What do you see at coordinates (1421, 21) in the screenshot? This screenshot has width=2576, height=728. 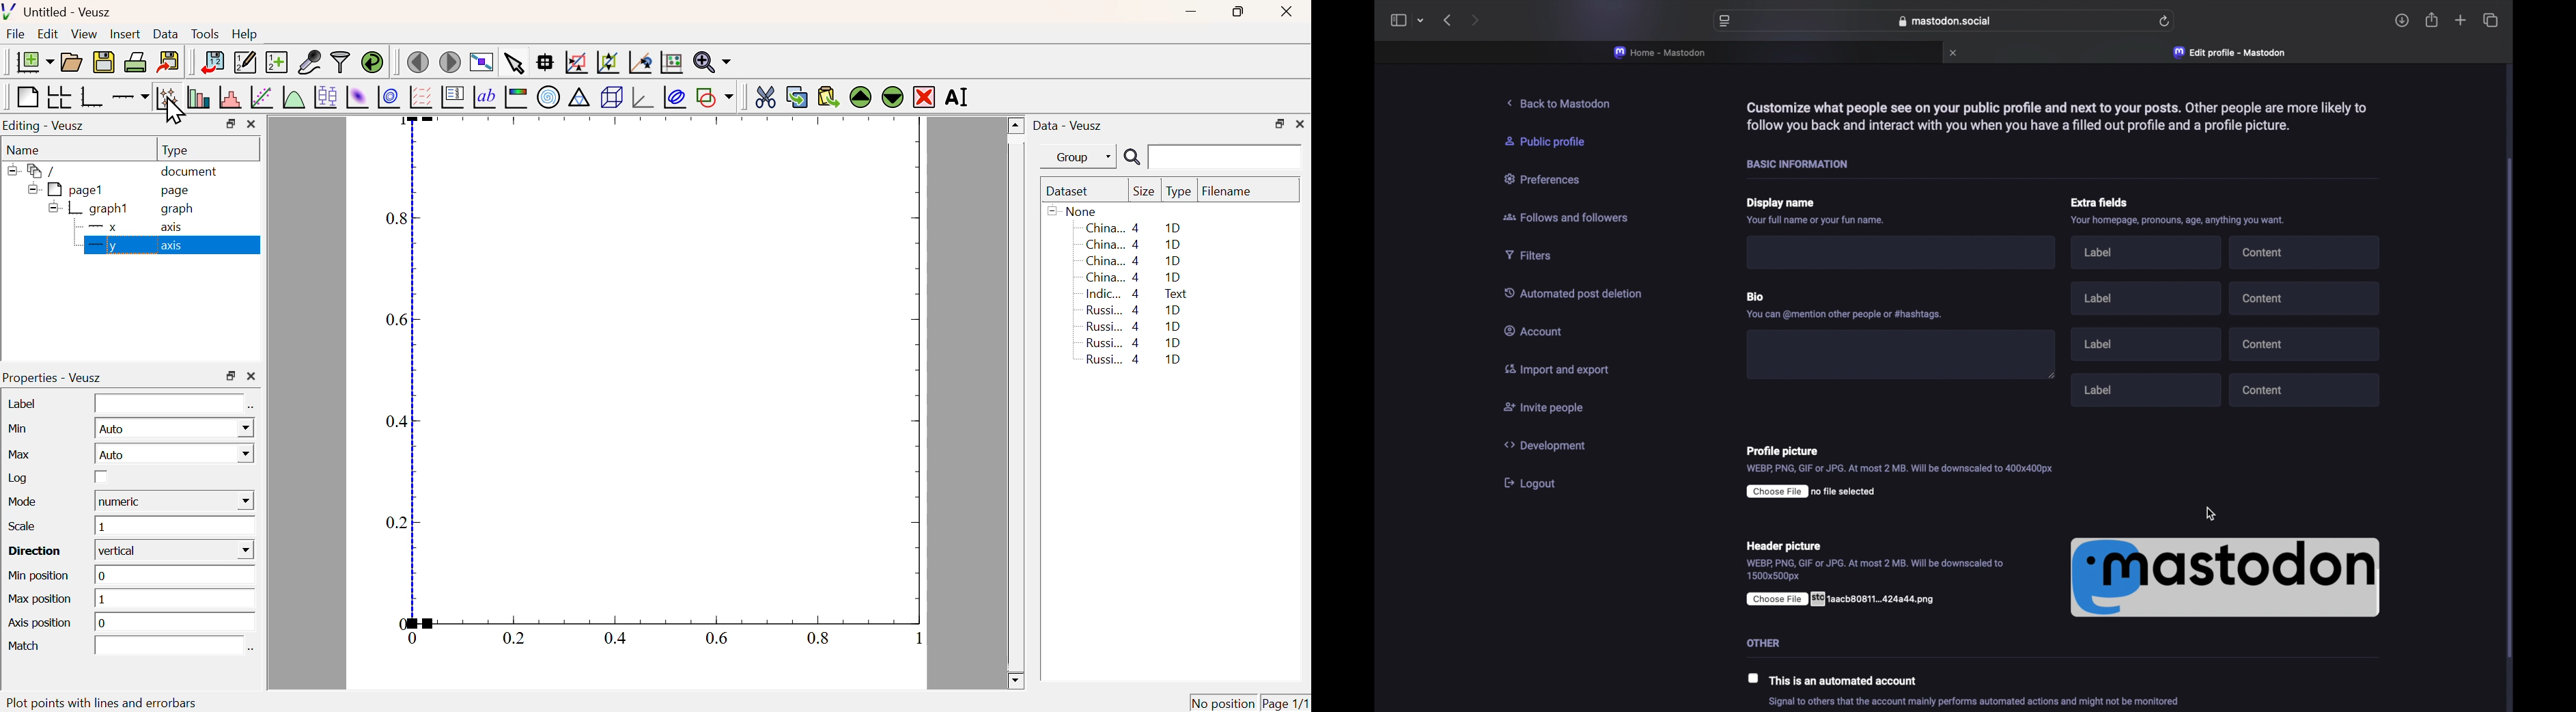 I see `tab group picker` at bounding box center [1421, 21].